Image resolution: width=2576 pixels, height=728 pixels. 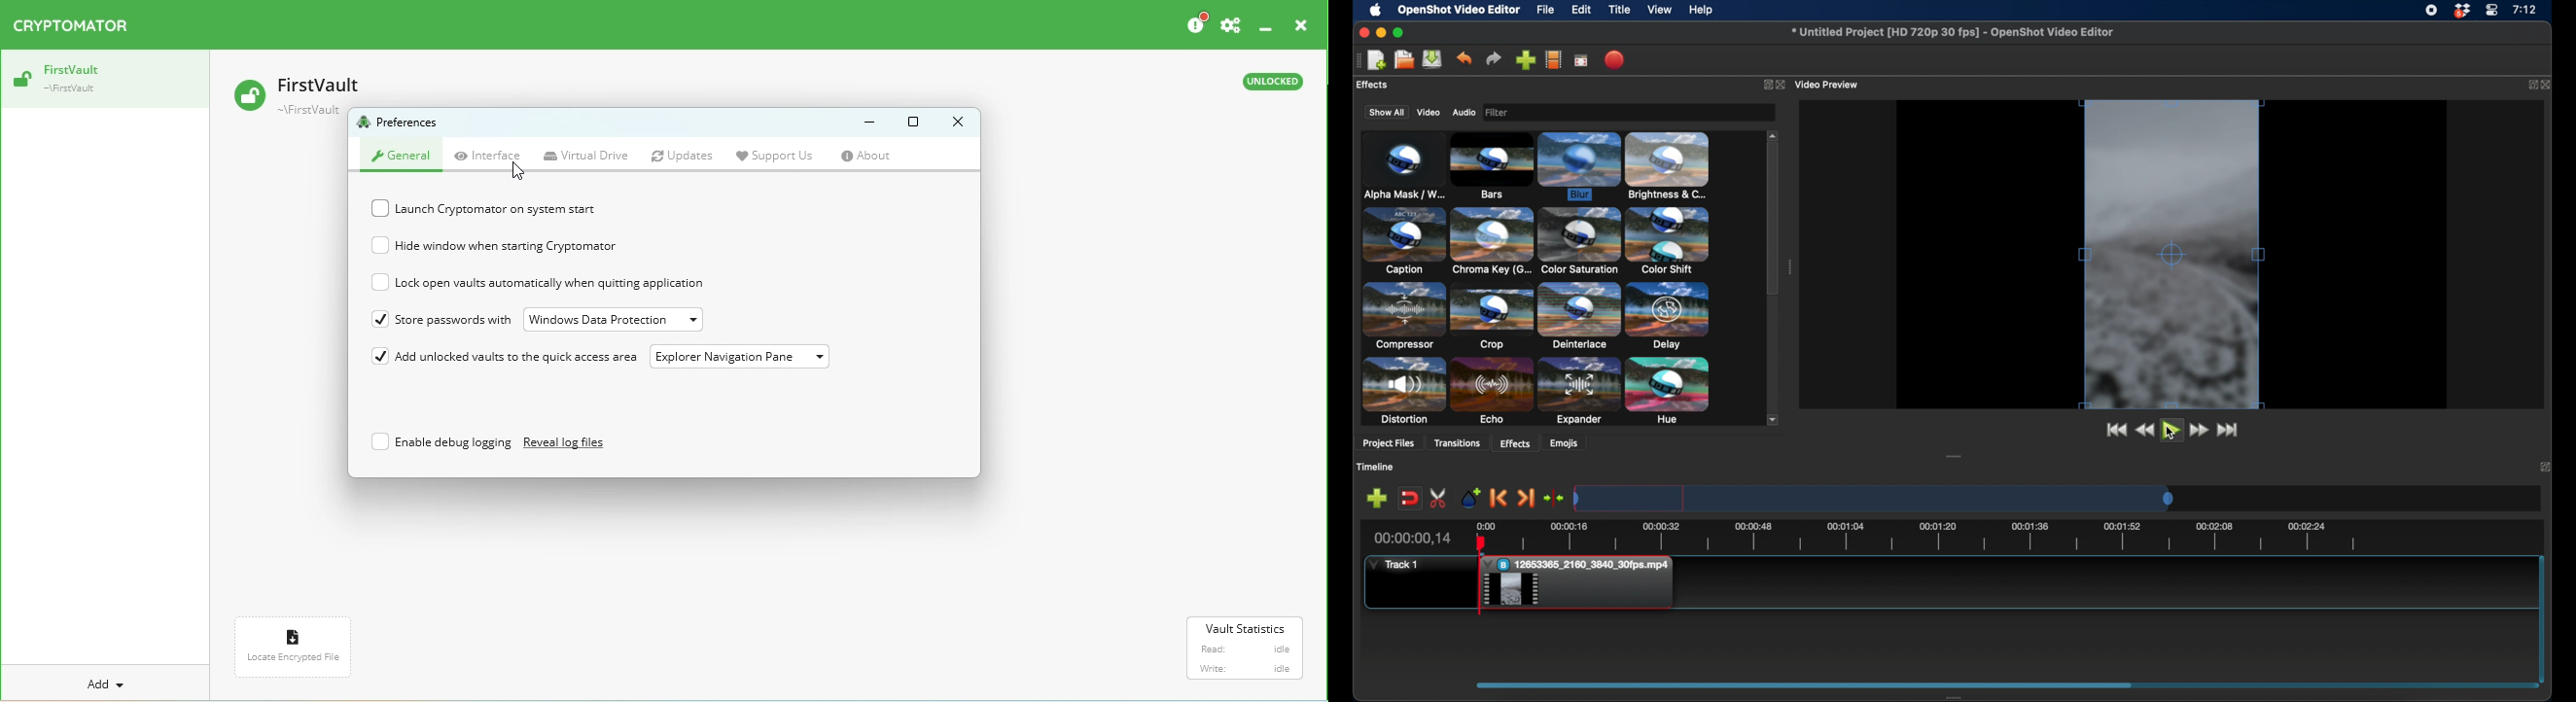 What do you see at coordinates (1668, 315) in the screenshot?
I see `delay` at bounding box center [1668, 315].